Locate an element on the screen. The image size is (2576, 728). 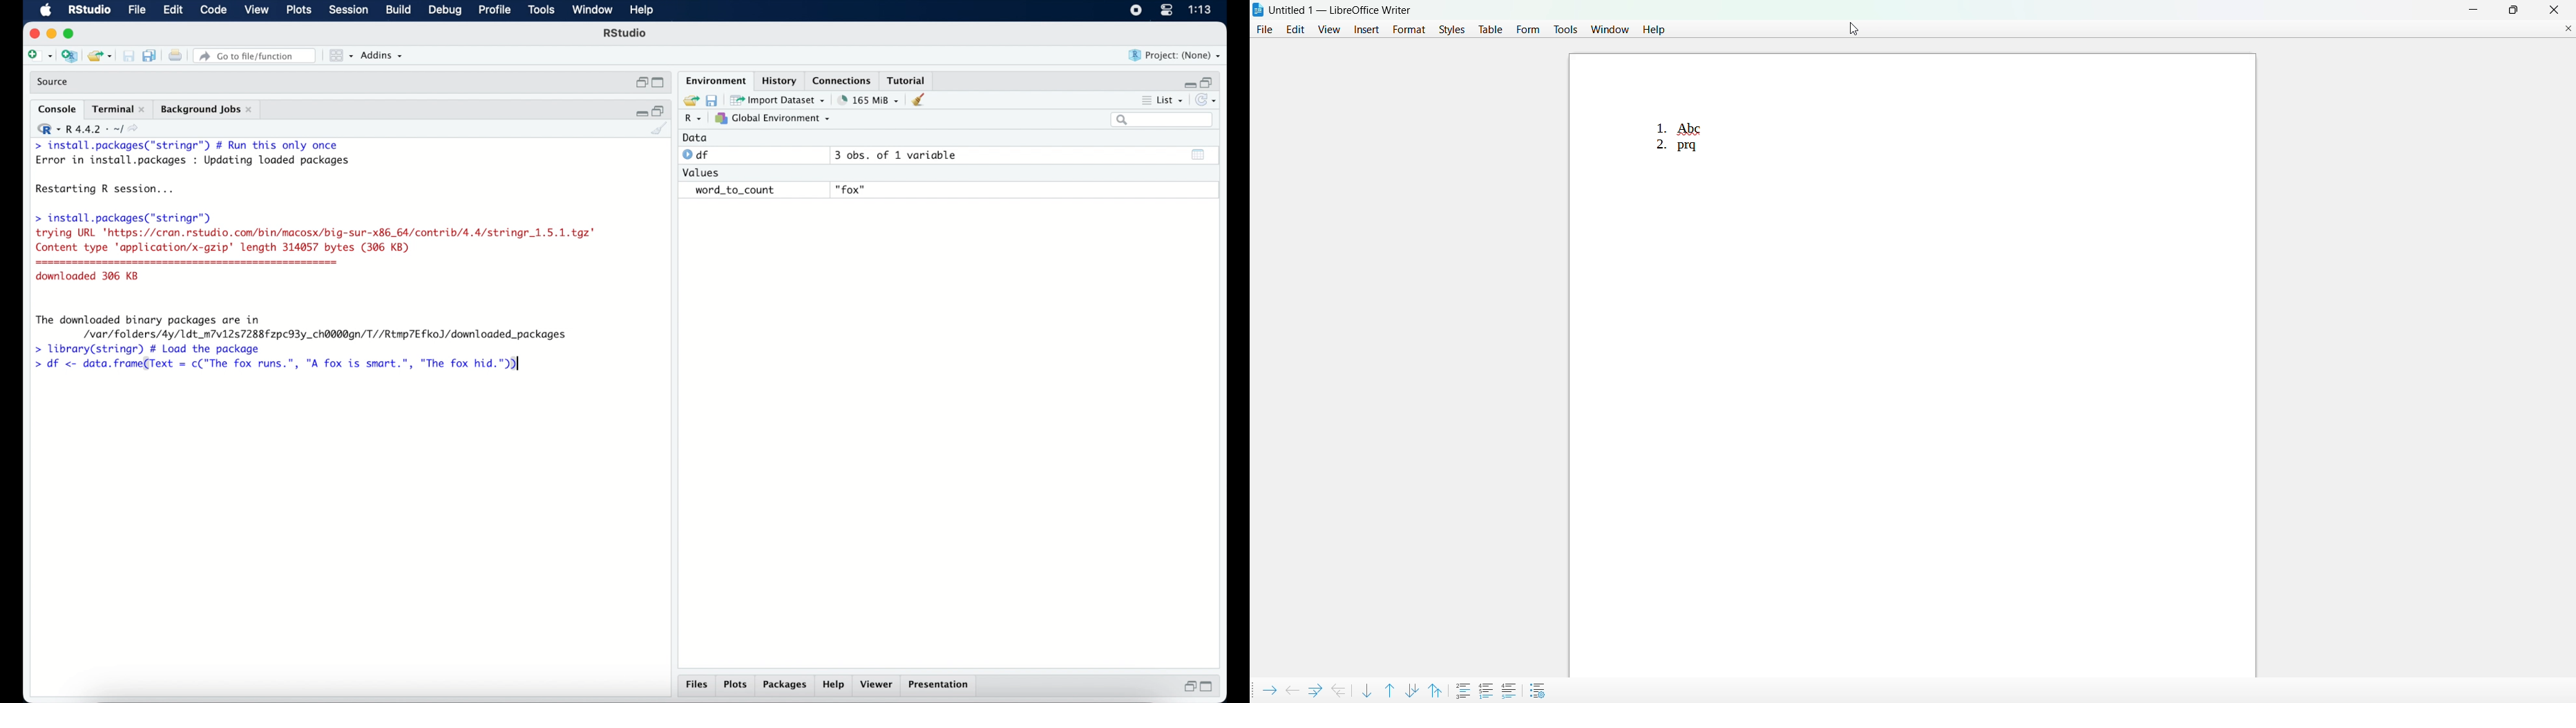
close is located at coordinates (2553, 10).